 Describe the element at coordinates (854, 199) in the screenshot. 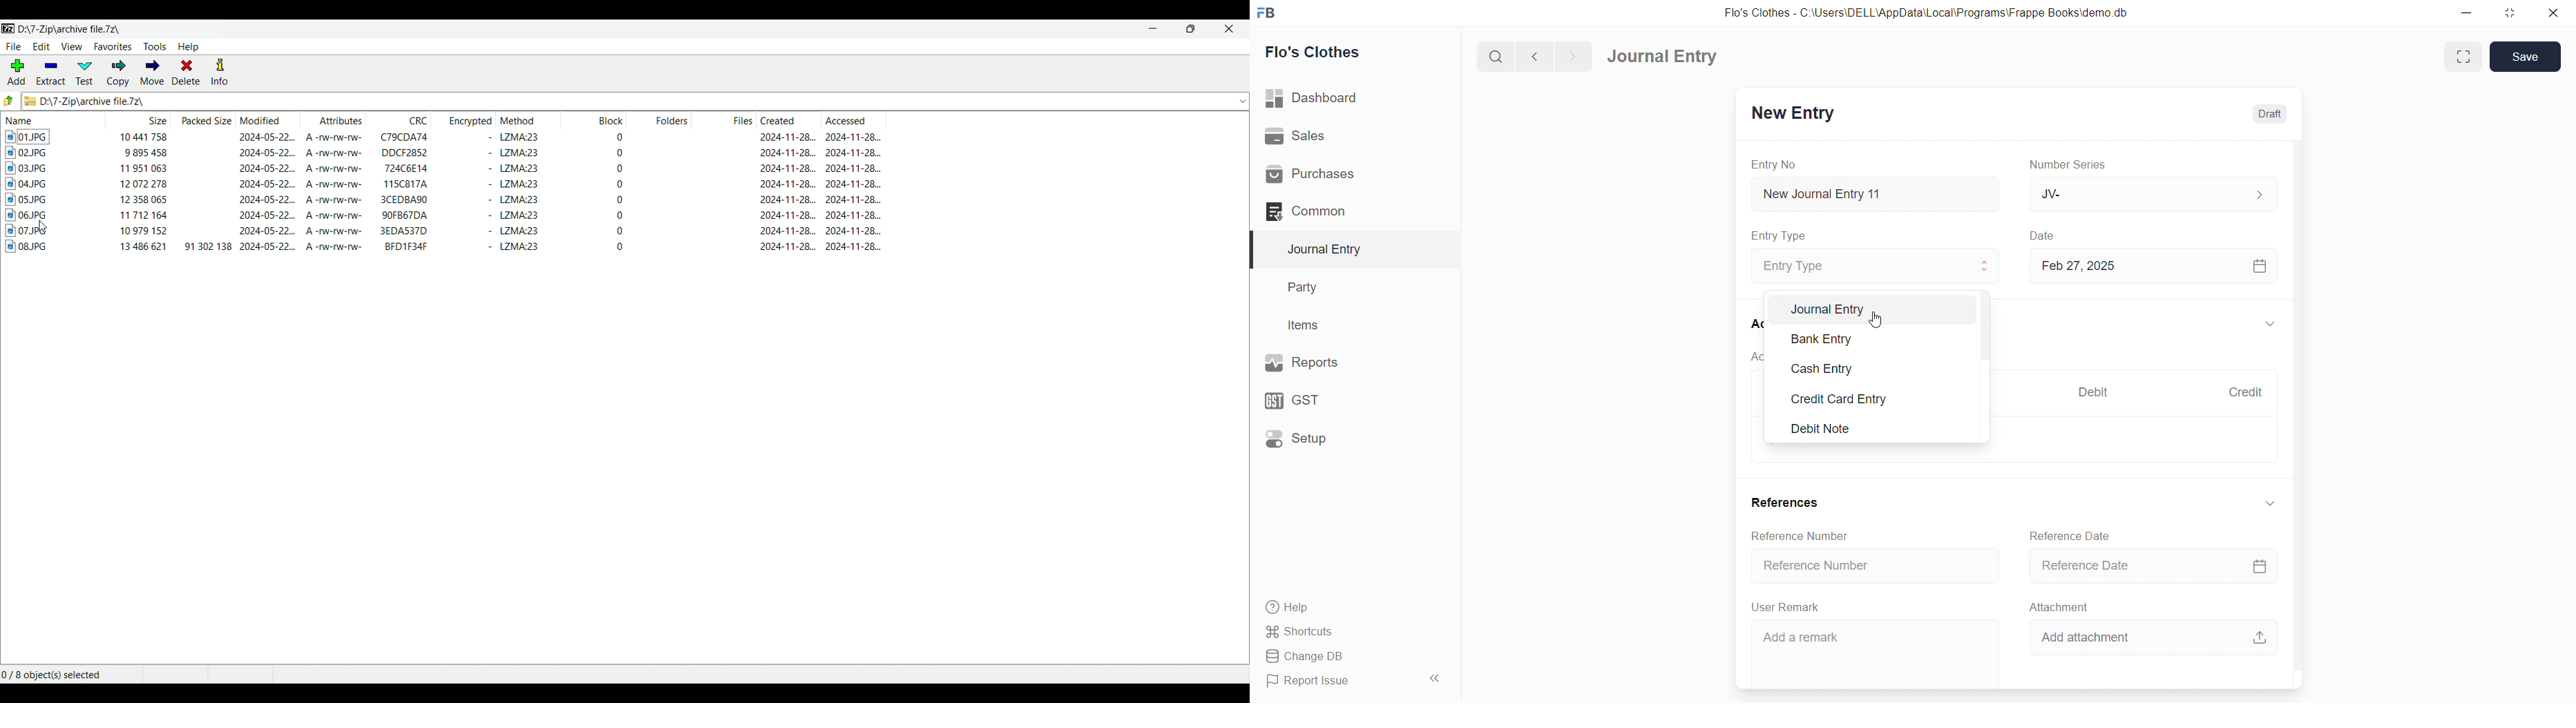

I see `accessed date & time` at that location.